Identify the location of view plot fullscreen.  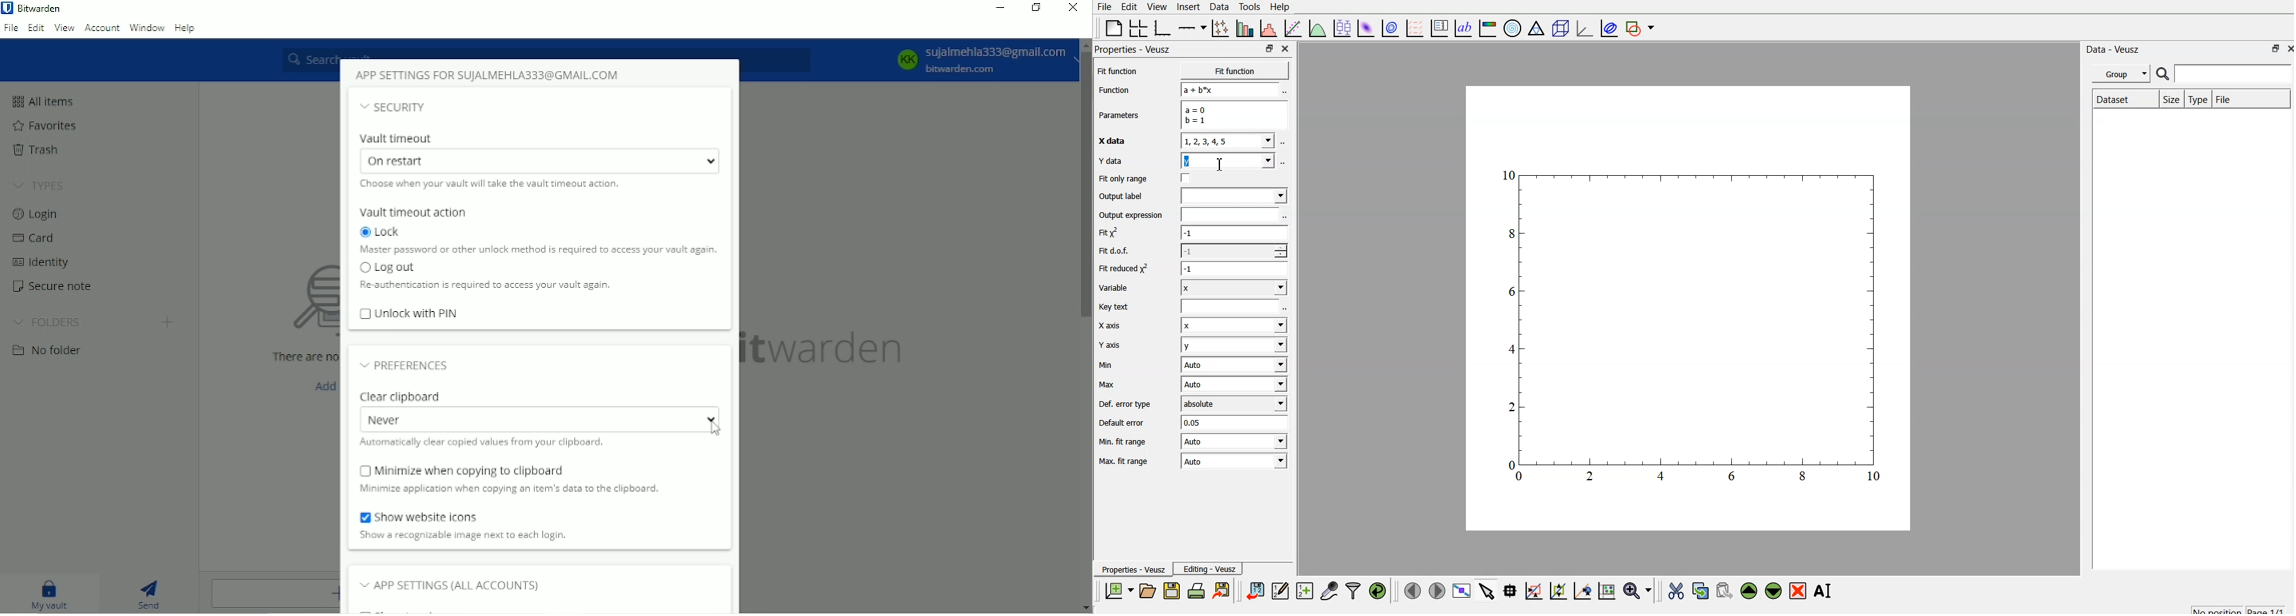
(1463, 592).